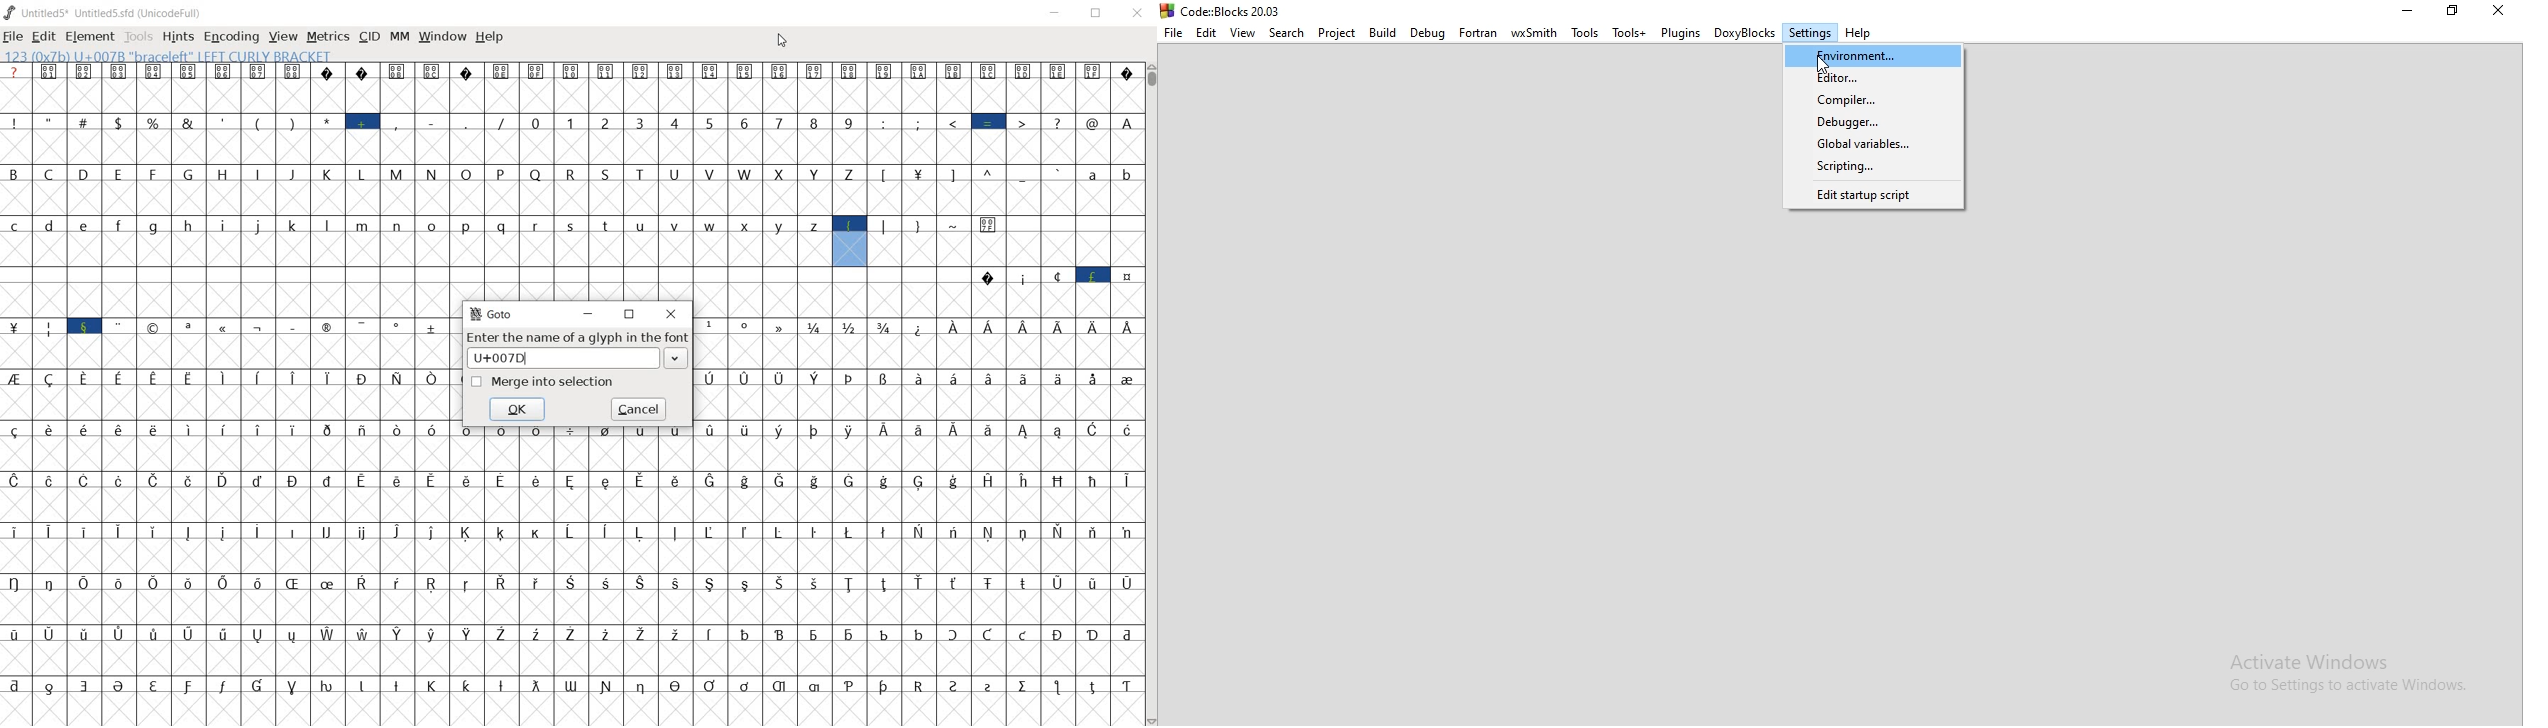  Describe the element at coordinates (1870, 144) in the screenshot. I see `Global varibales` at that location.